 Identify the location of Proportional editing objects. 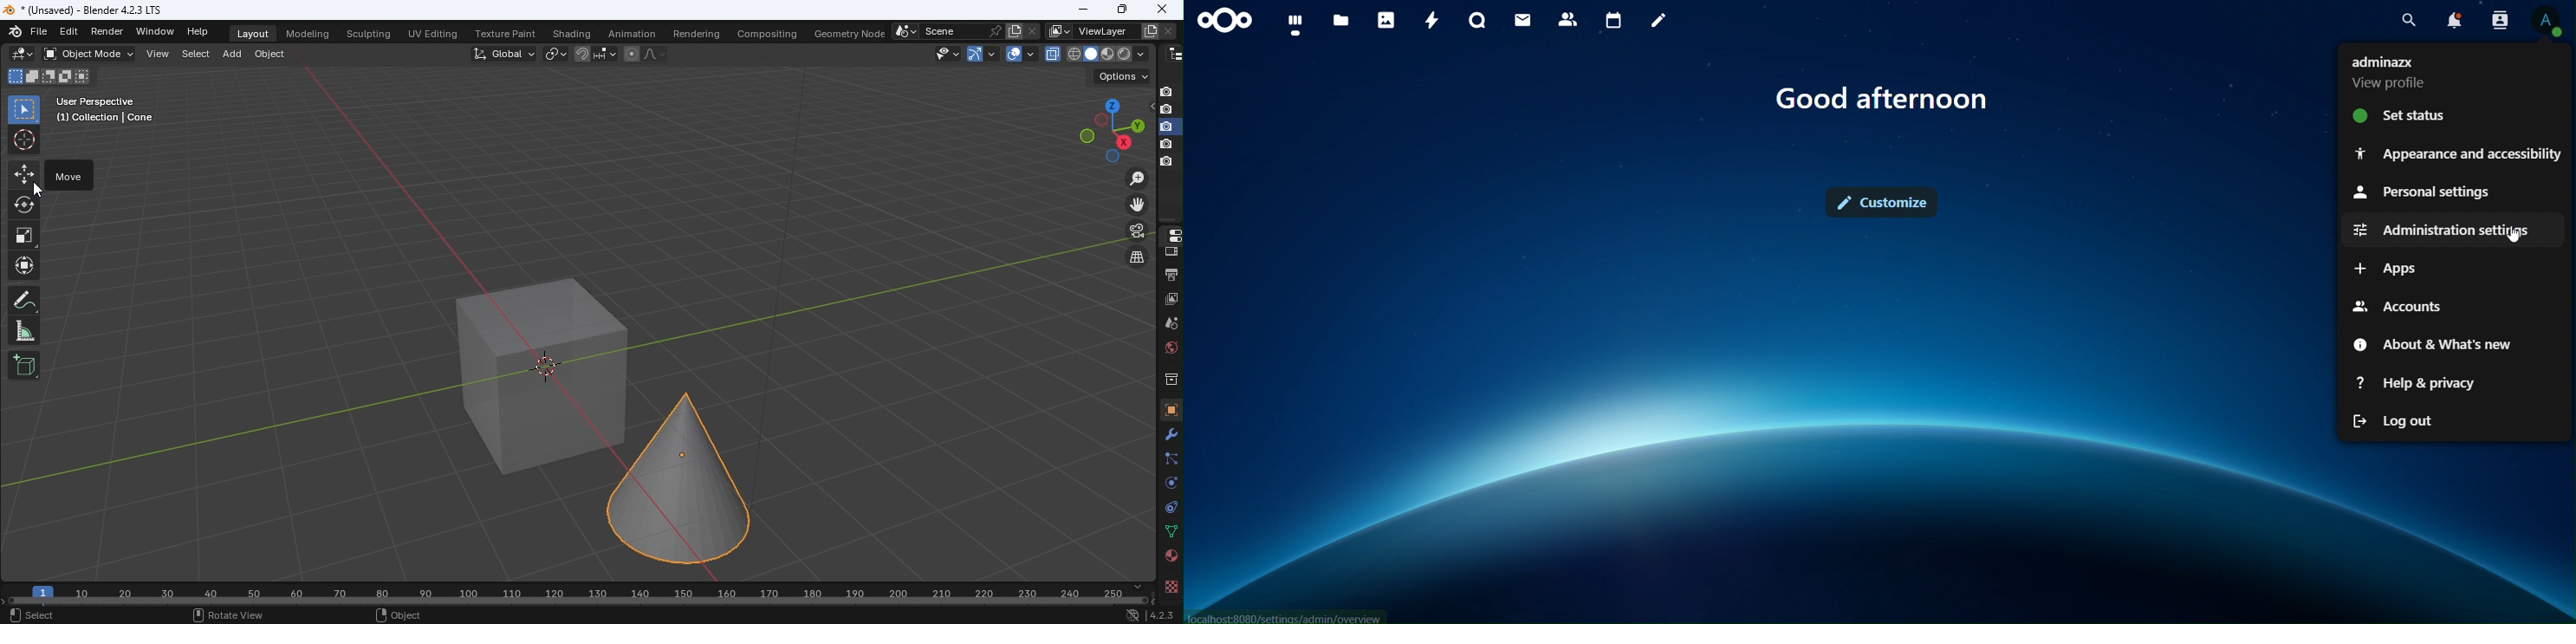
(631, 55).